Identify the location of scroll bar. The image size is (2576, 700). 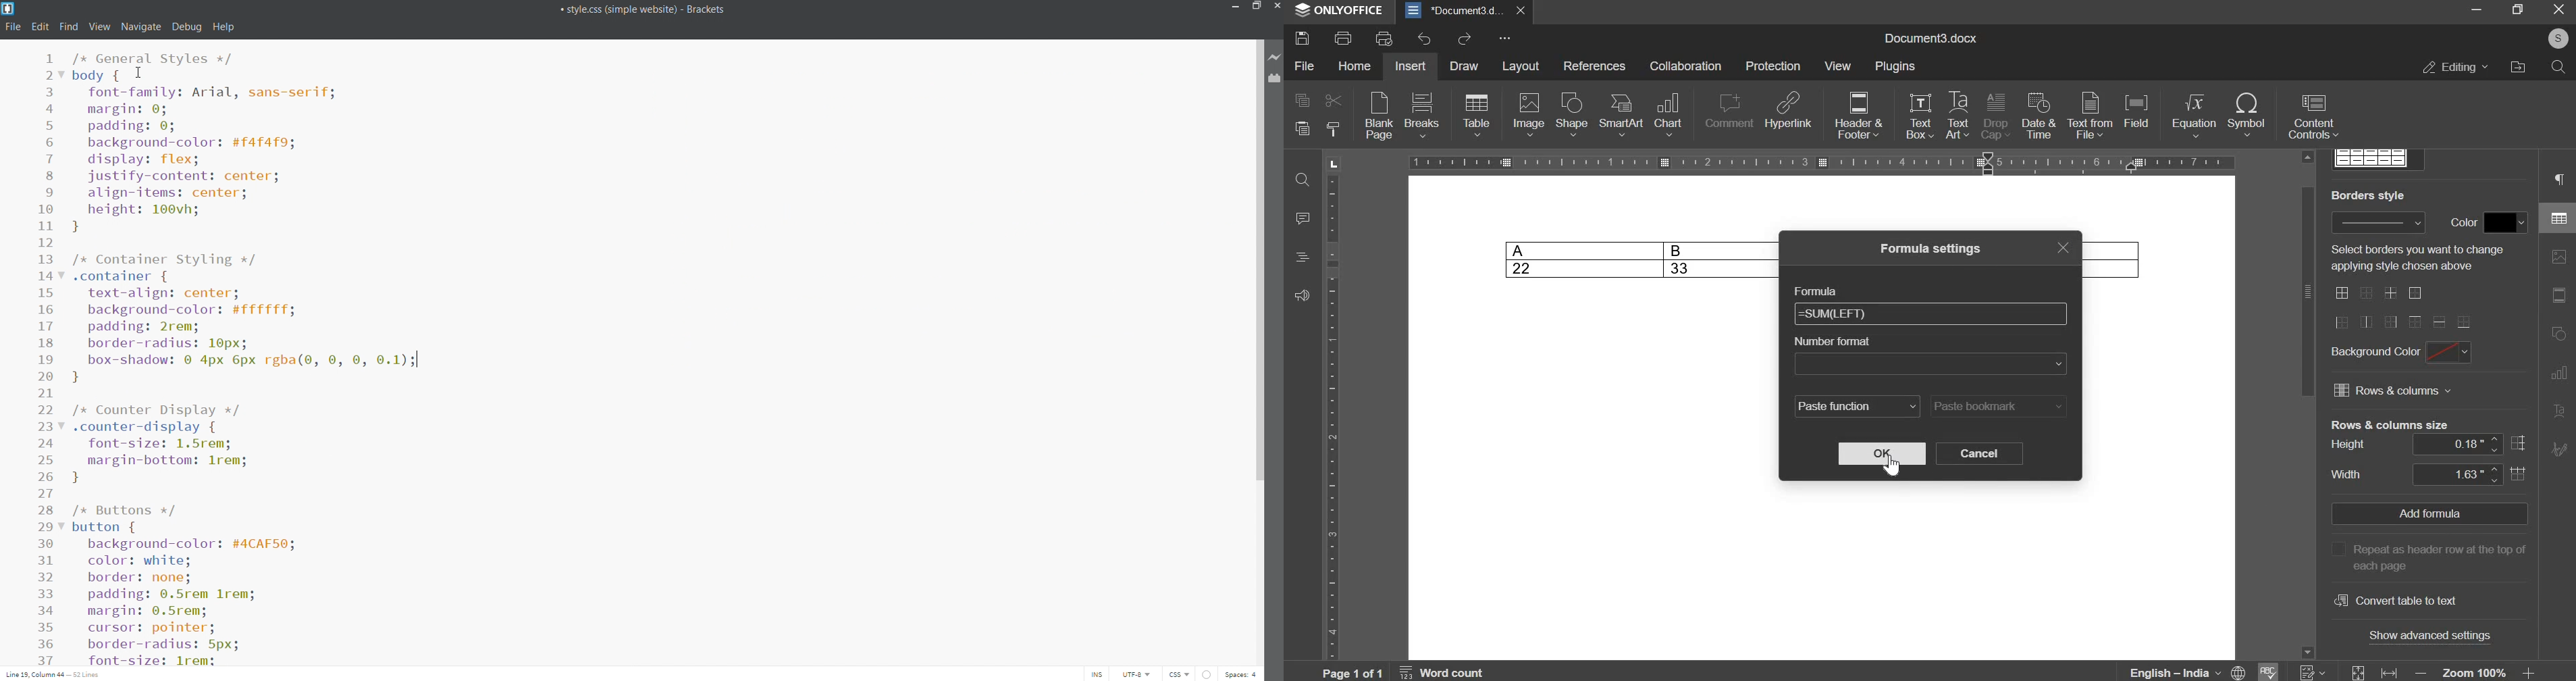
(2307, 291).